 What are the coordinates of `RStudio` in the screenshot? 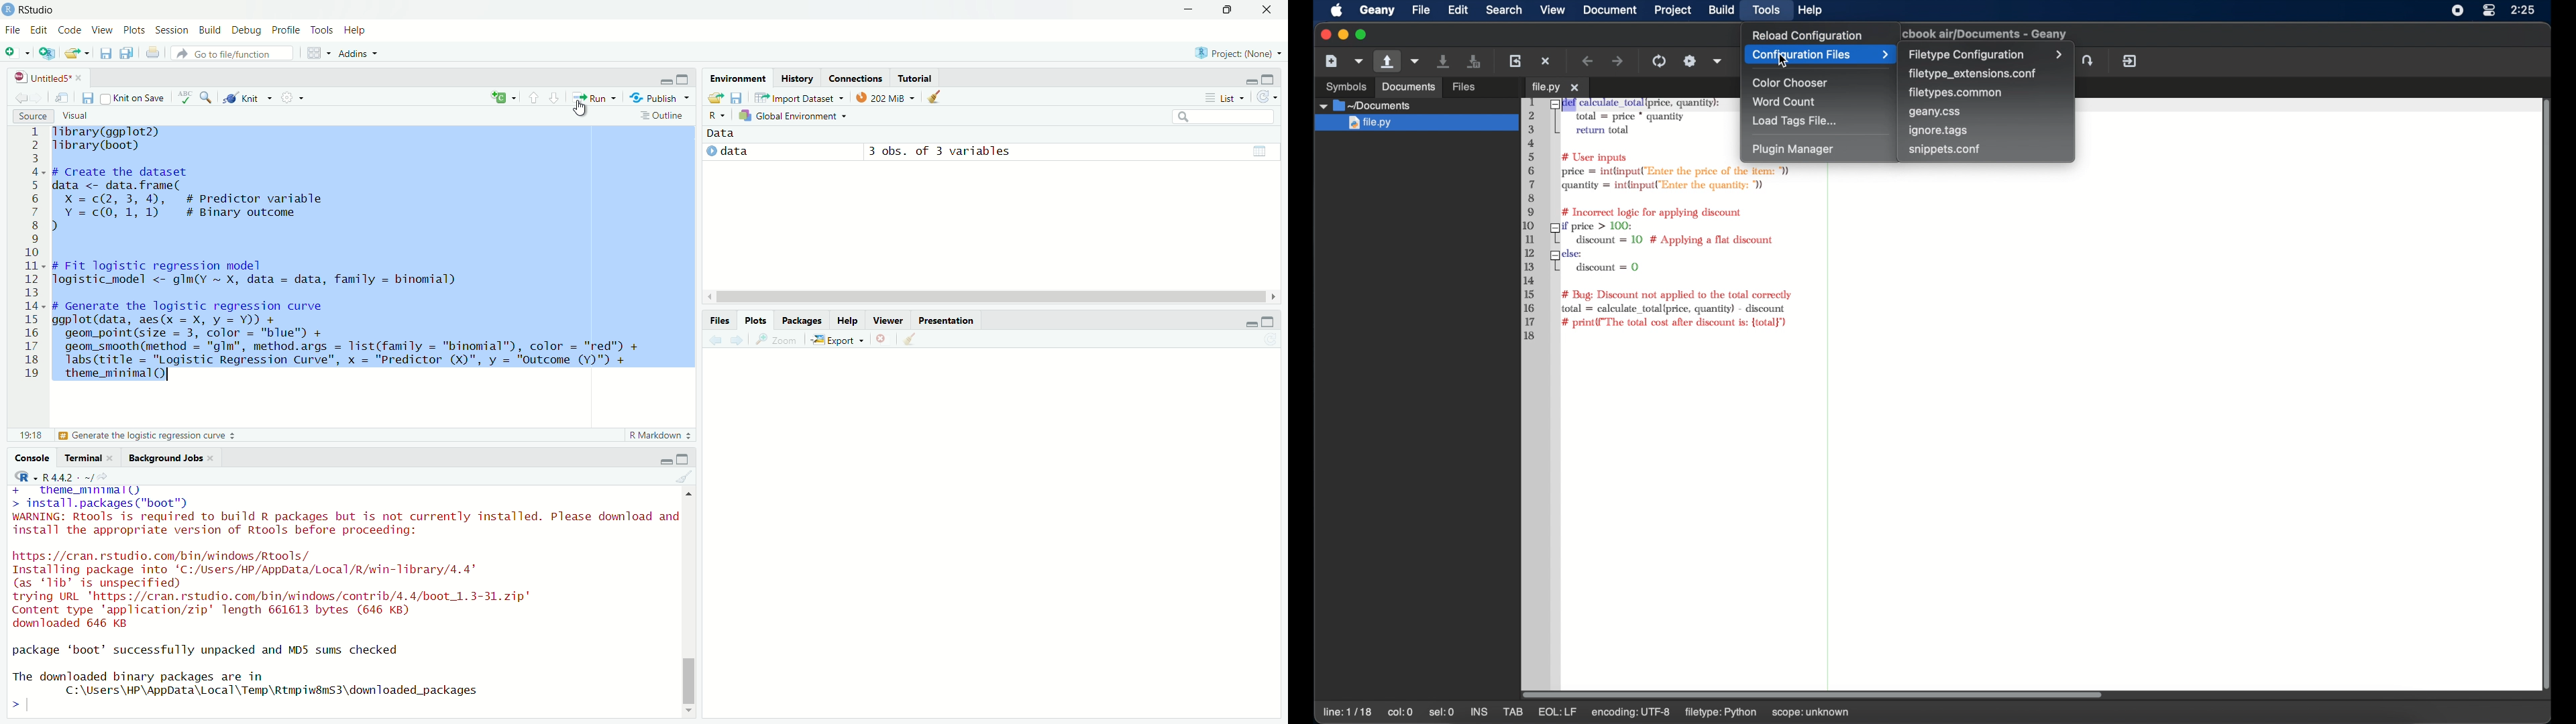 It's located at (28, 10).